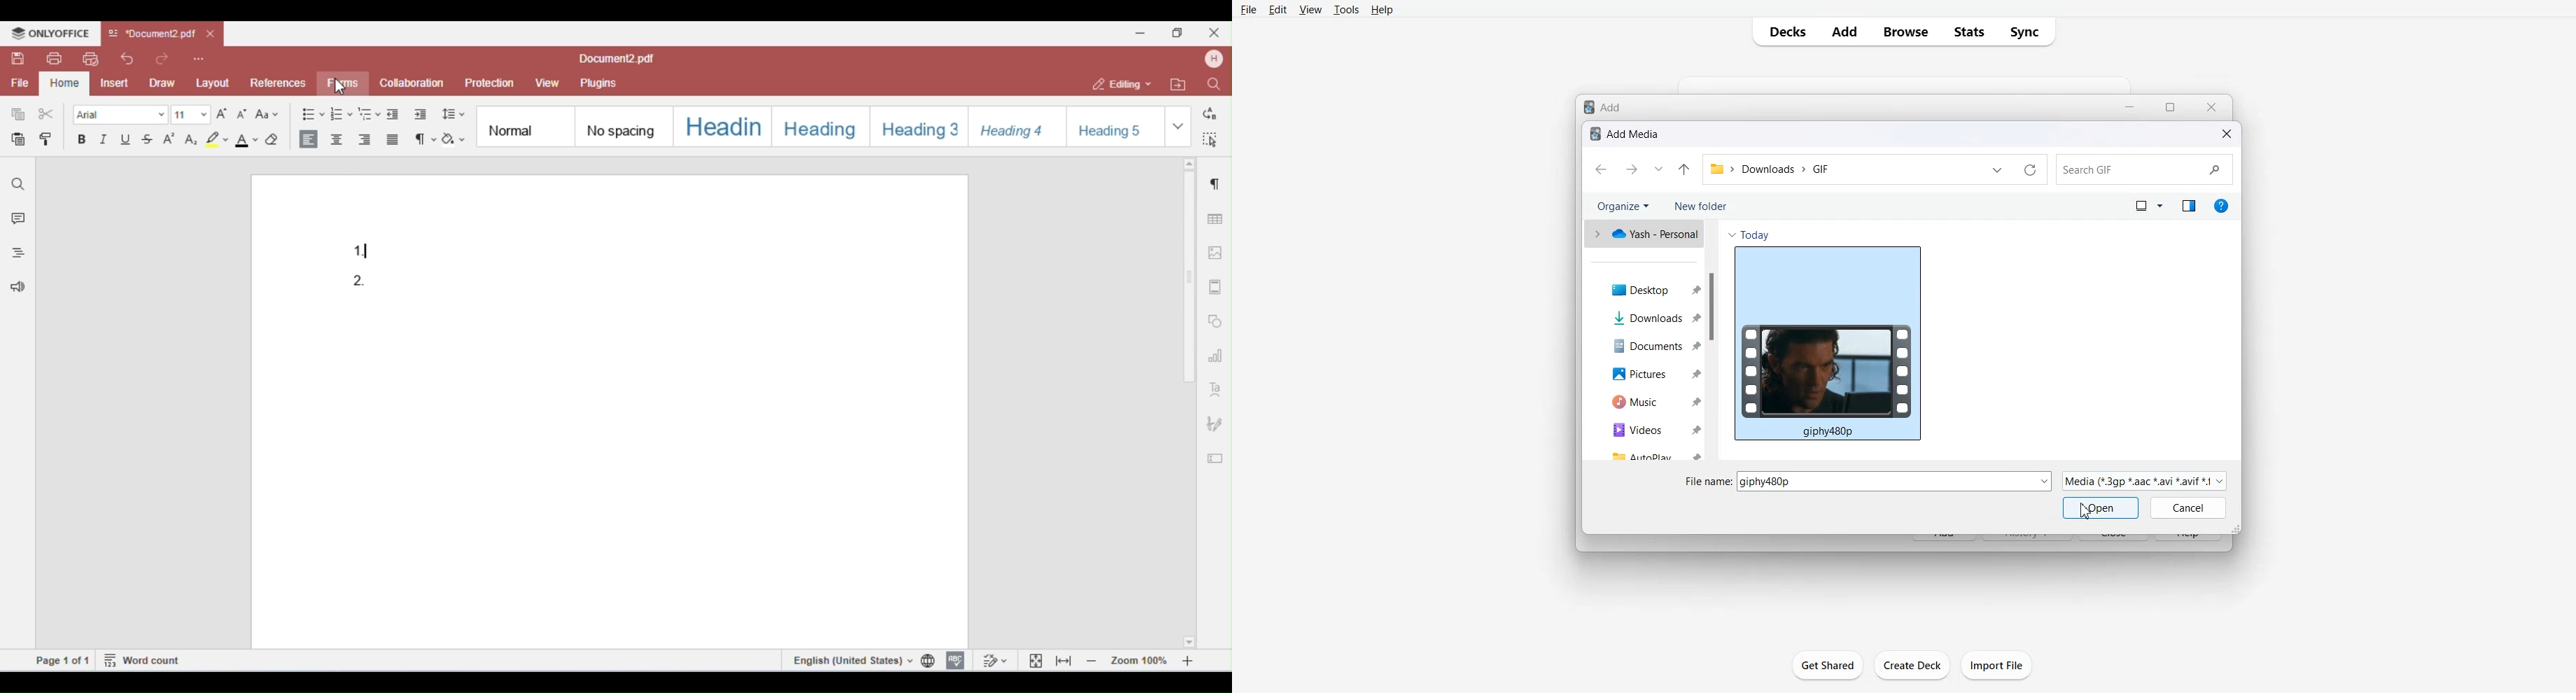 The height and width of the screenshot is (700, 2576). What do you see at coordinates (1772, 171) in the screenshot?
I see `File>Downloads>GIF` at bounding box center [1772, 171].